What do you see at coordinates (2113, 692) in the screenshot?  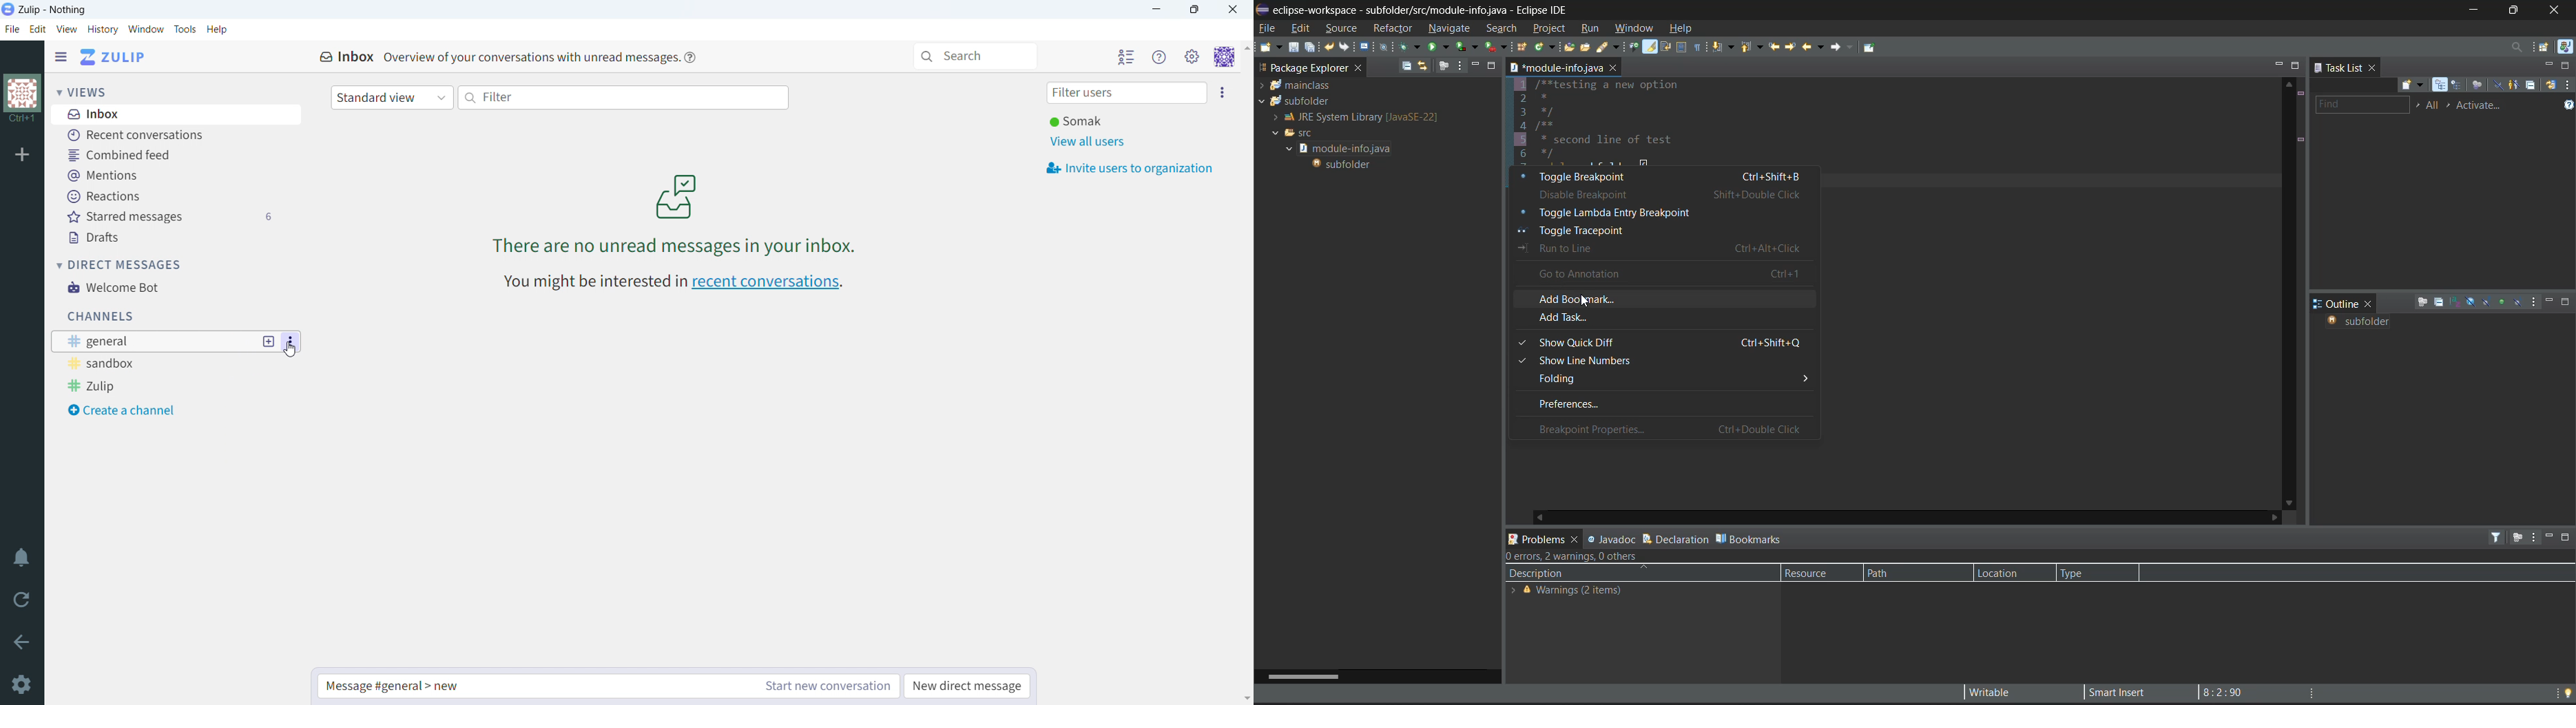 I see `smart insert` at bounding box center [2113, 692].